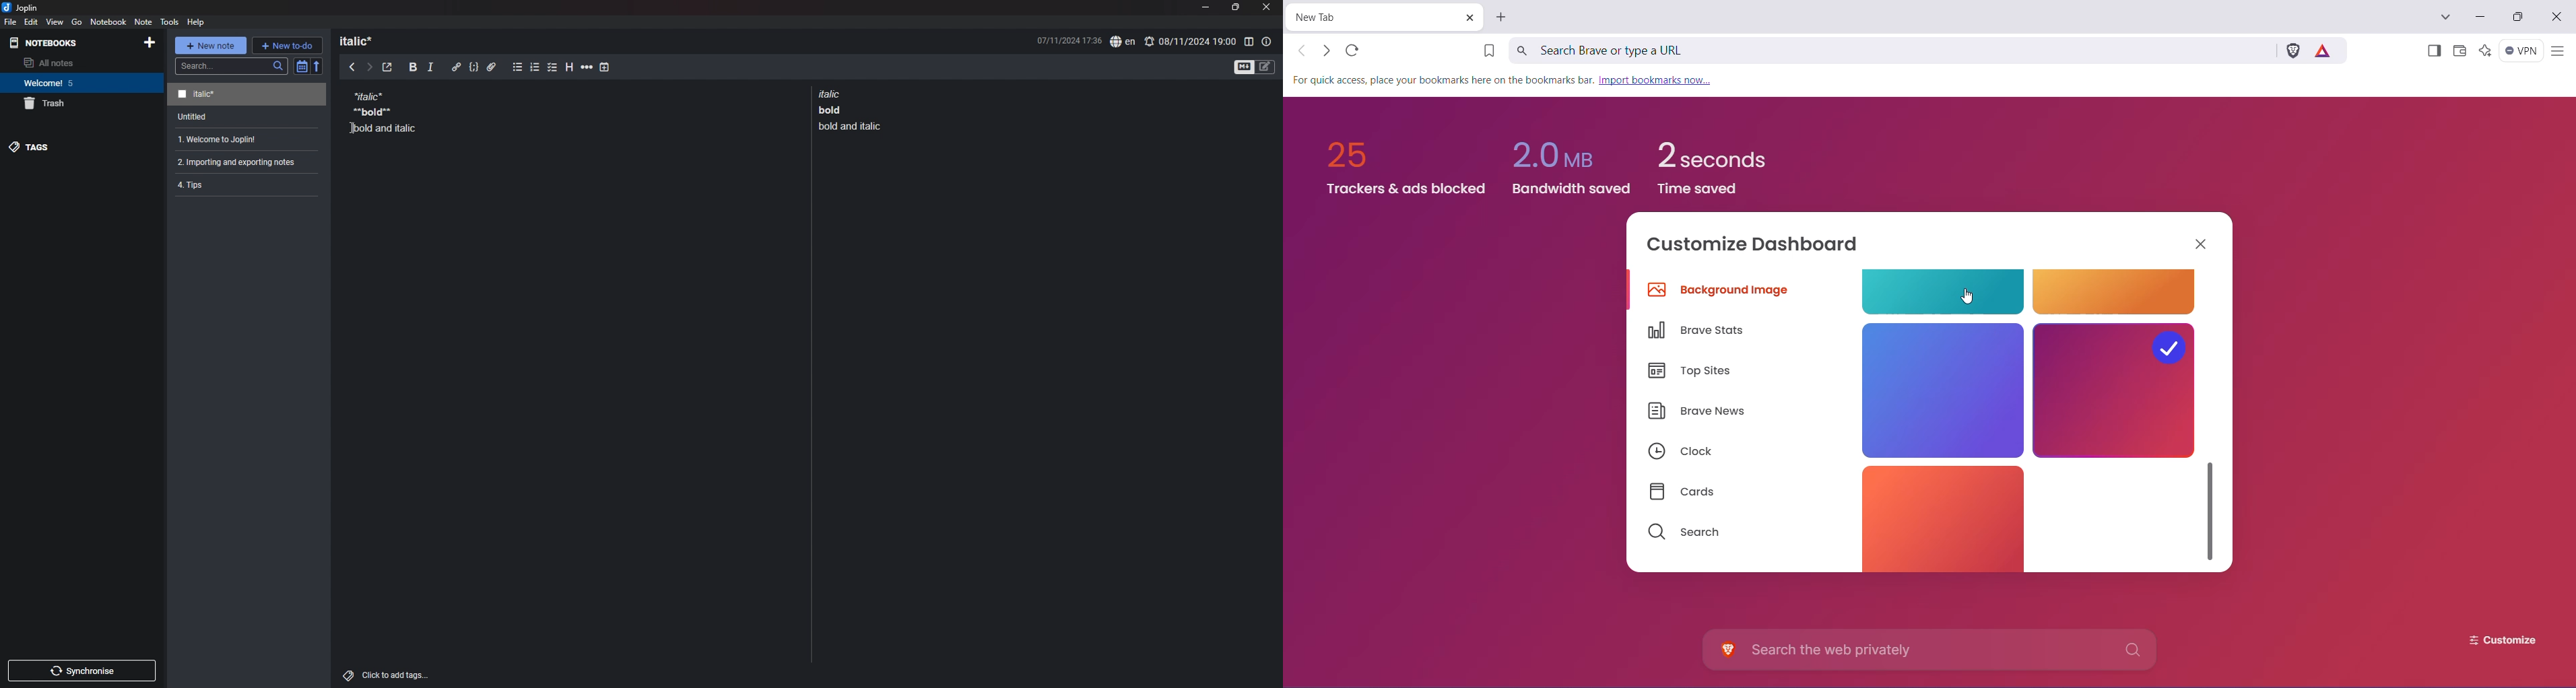  What do you see at coordinates (109, 21) in the screenshot?
I see `notebook` at bounding box center [109, 21].